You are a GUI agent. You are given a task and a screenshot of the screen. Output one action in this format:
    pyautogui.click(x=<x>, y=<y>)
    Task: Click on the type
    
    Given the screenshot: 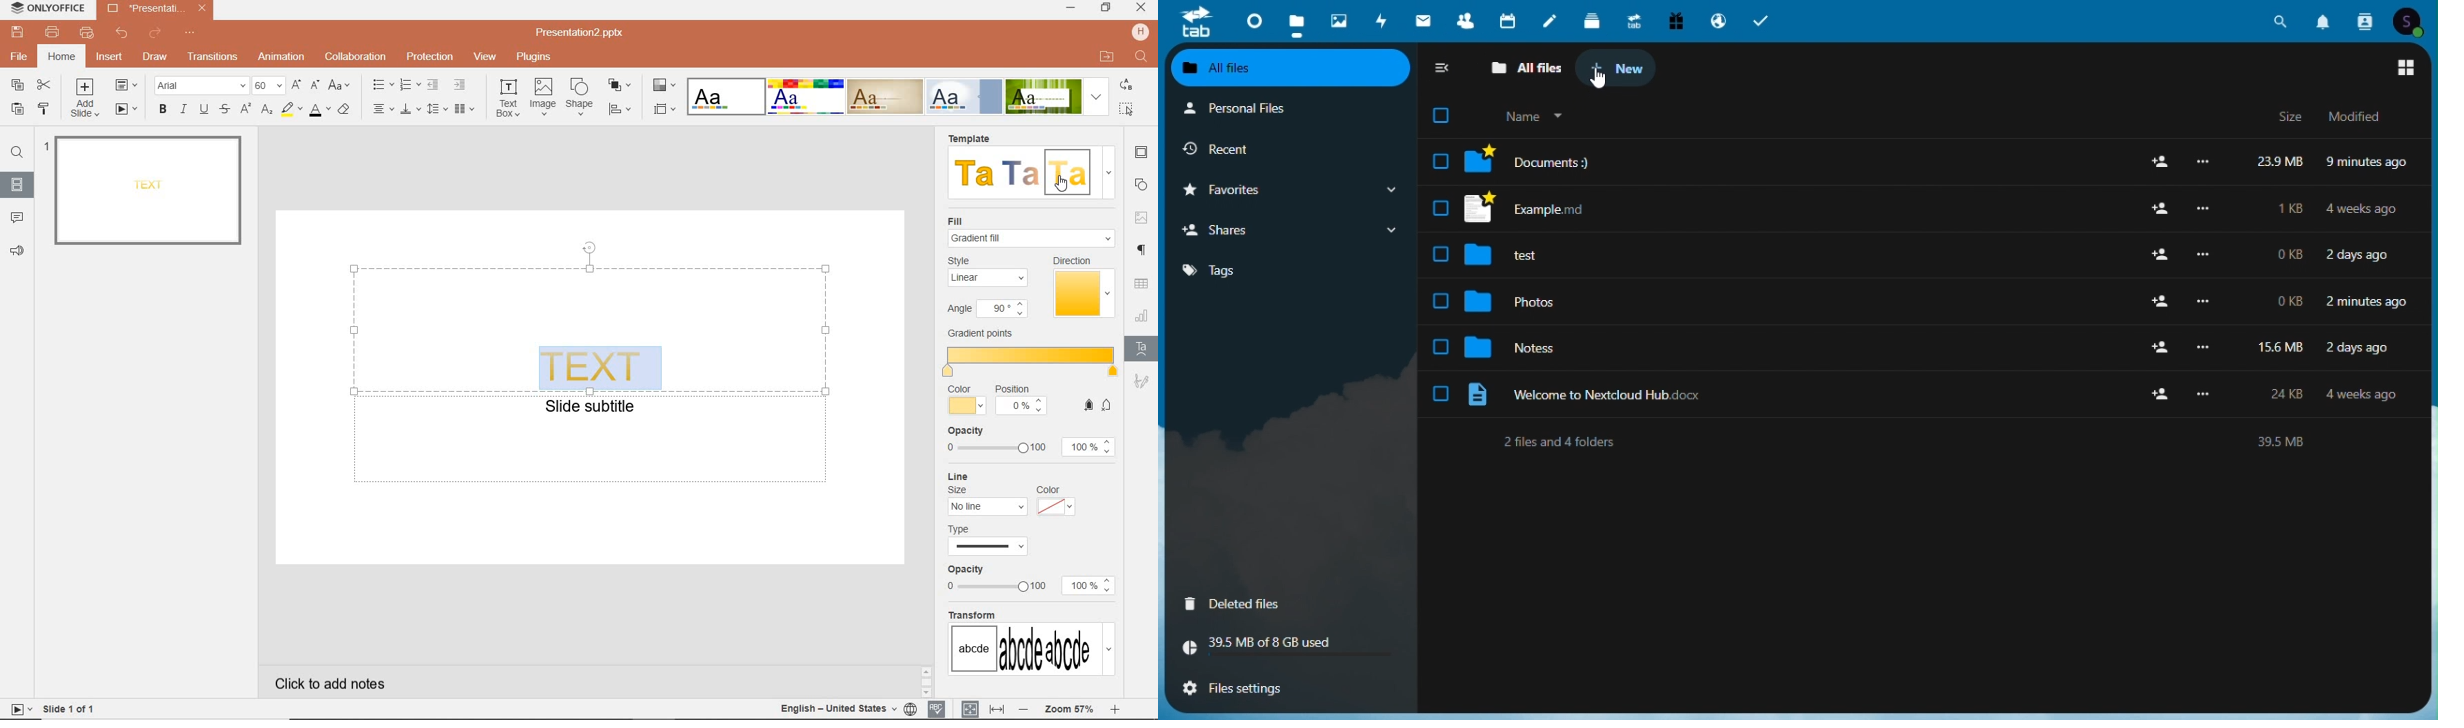 What is the action you would take?
    pyautogui.click(x=993, y=542)
    